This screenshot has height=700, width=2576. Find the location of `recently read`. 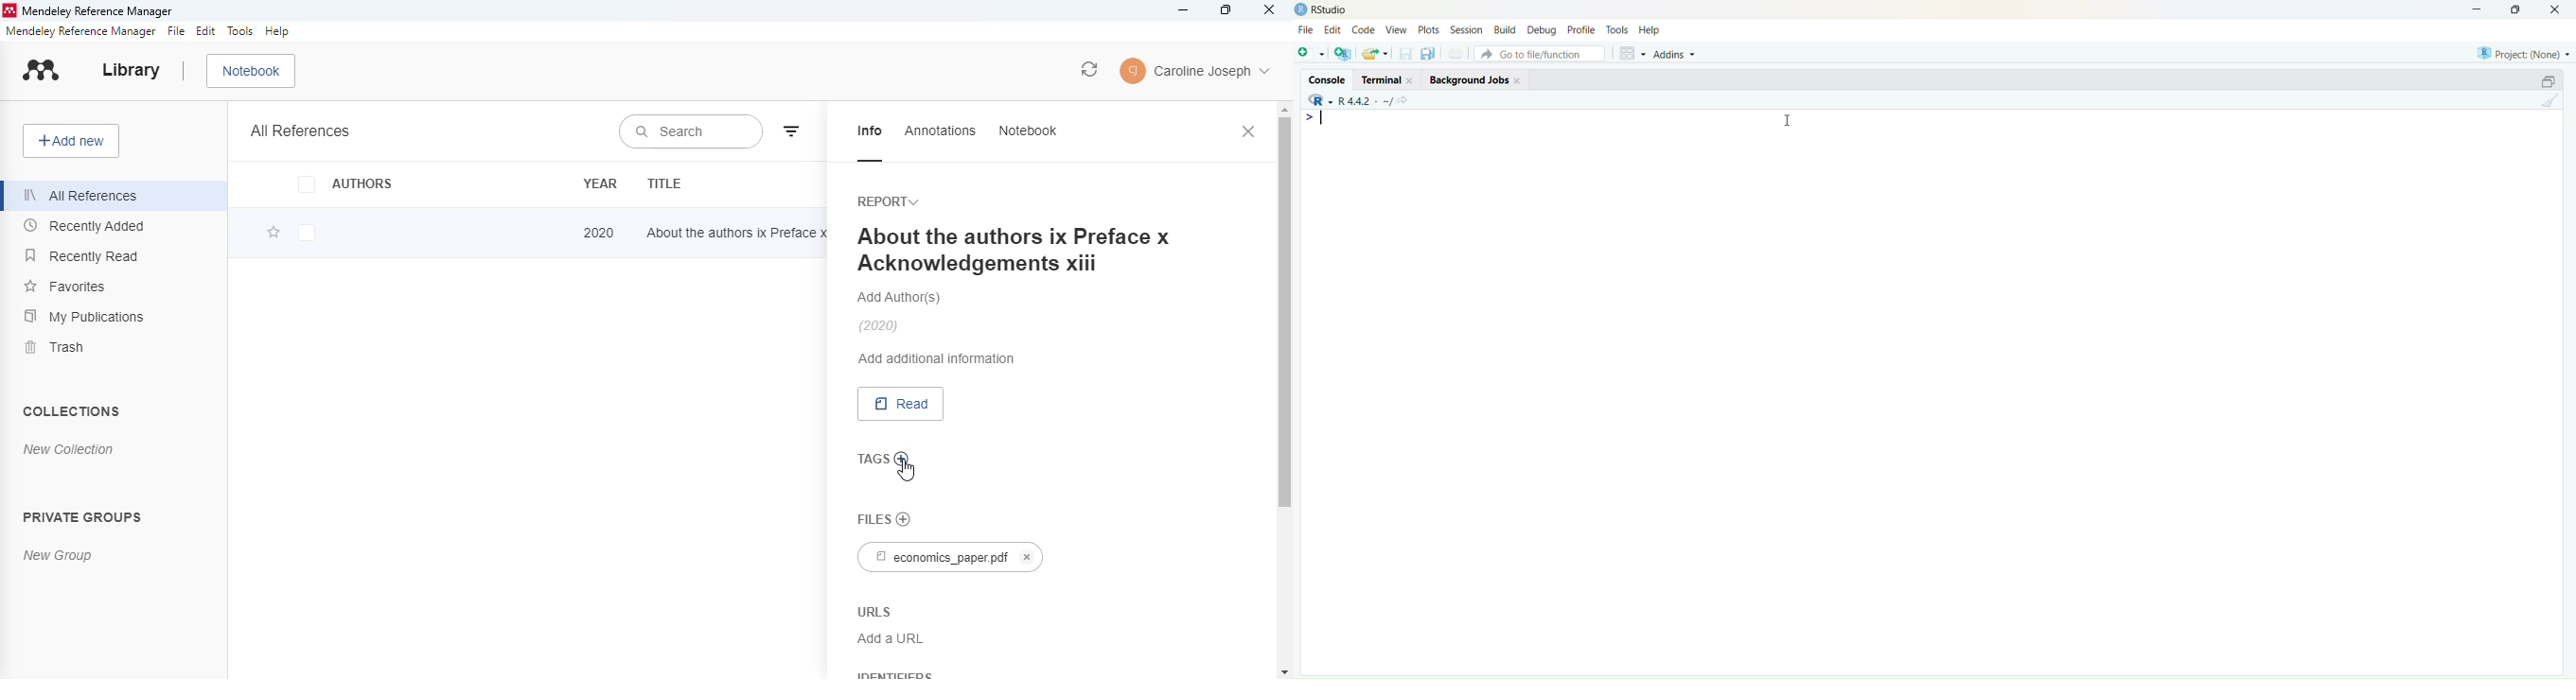

recently read is located at coordinates (80, 255).